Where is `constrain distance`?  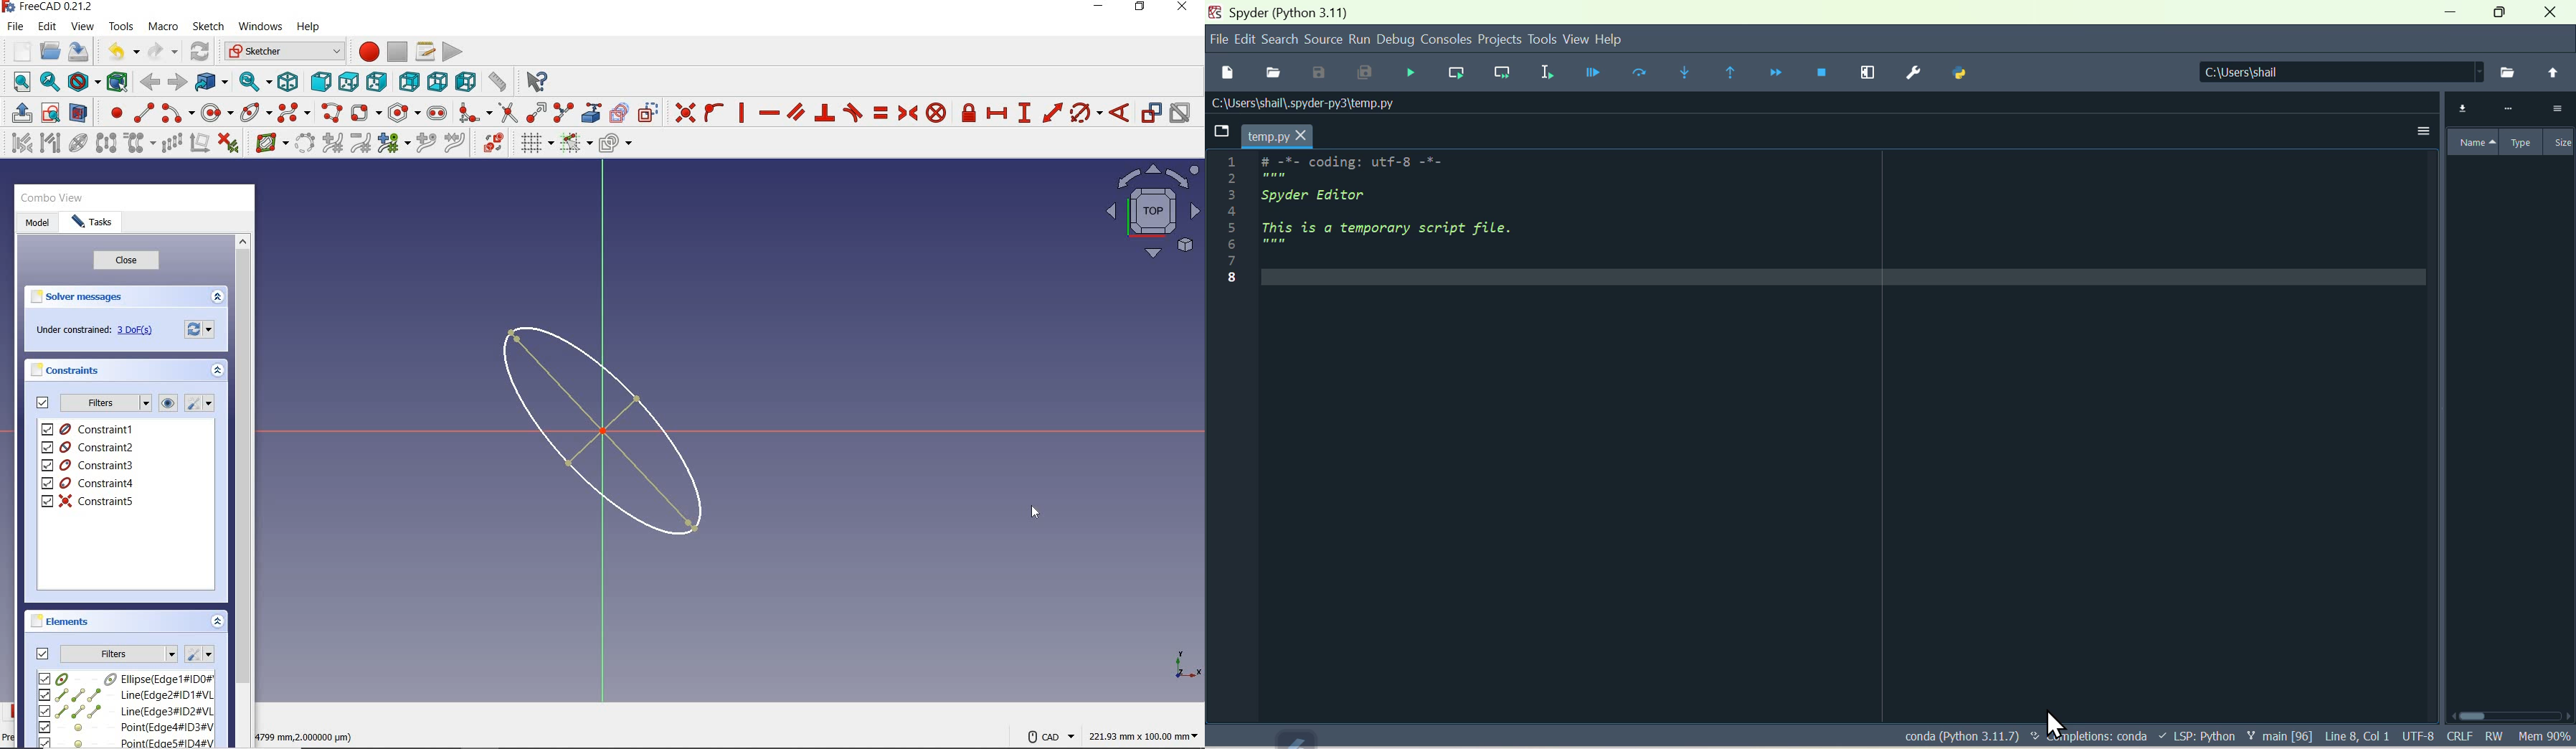 constrain distance is located at coordinates (1053, 111).